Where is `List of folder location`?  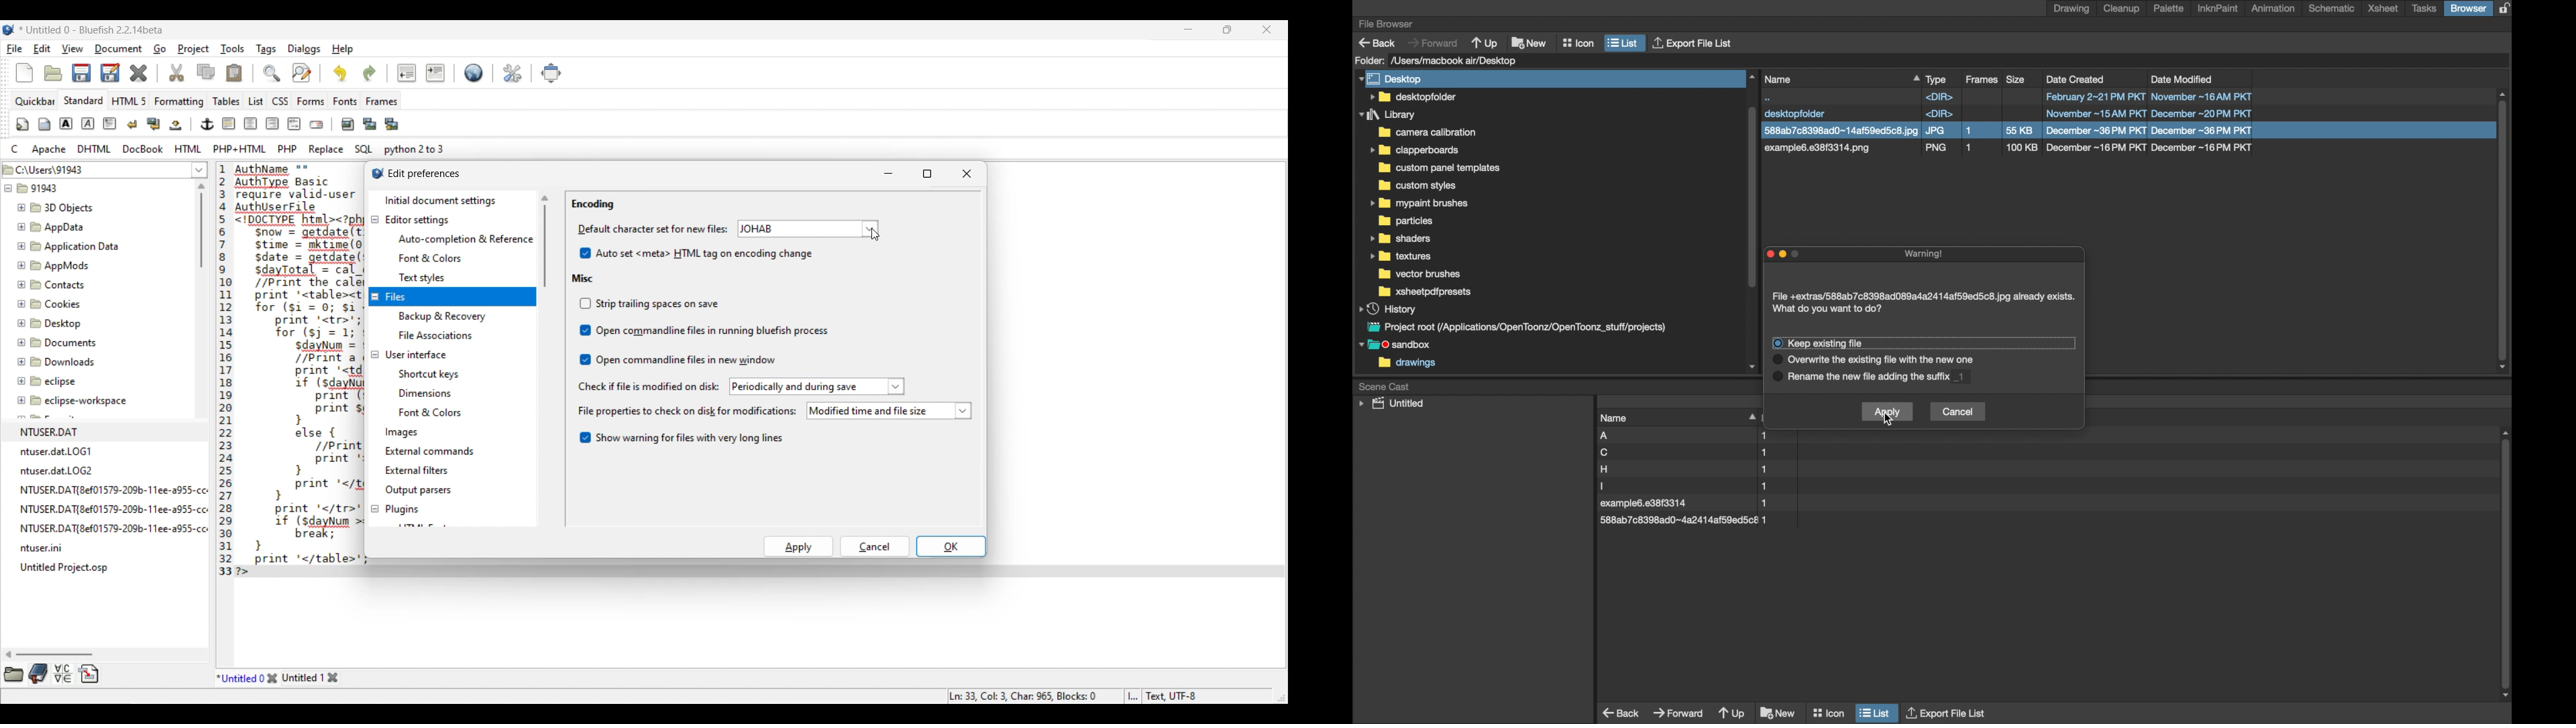
List of folder location is located at coordinates (199, 170).